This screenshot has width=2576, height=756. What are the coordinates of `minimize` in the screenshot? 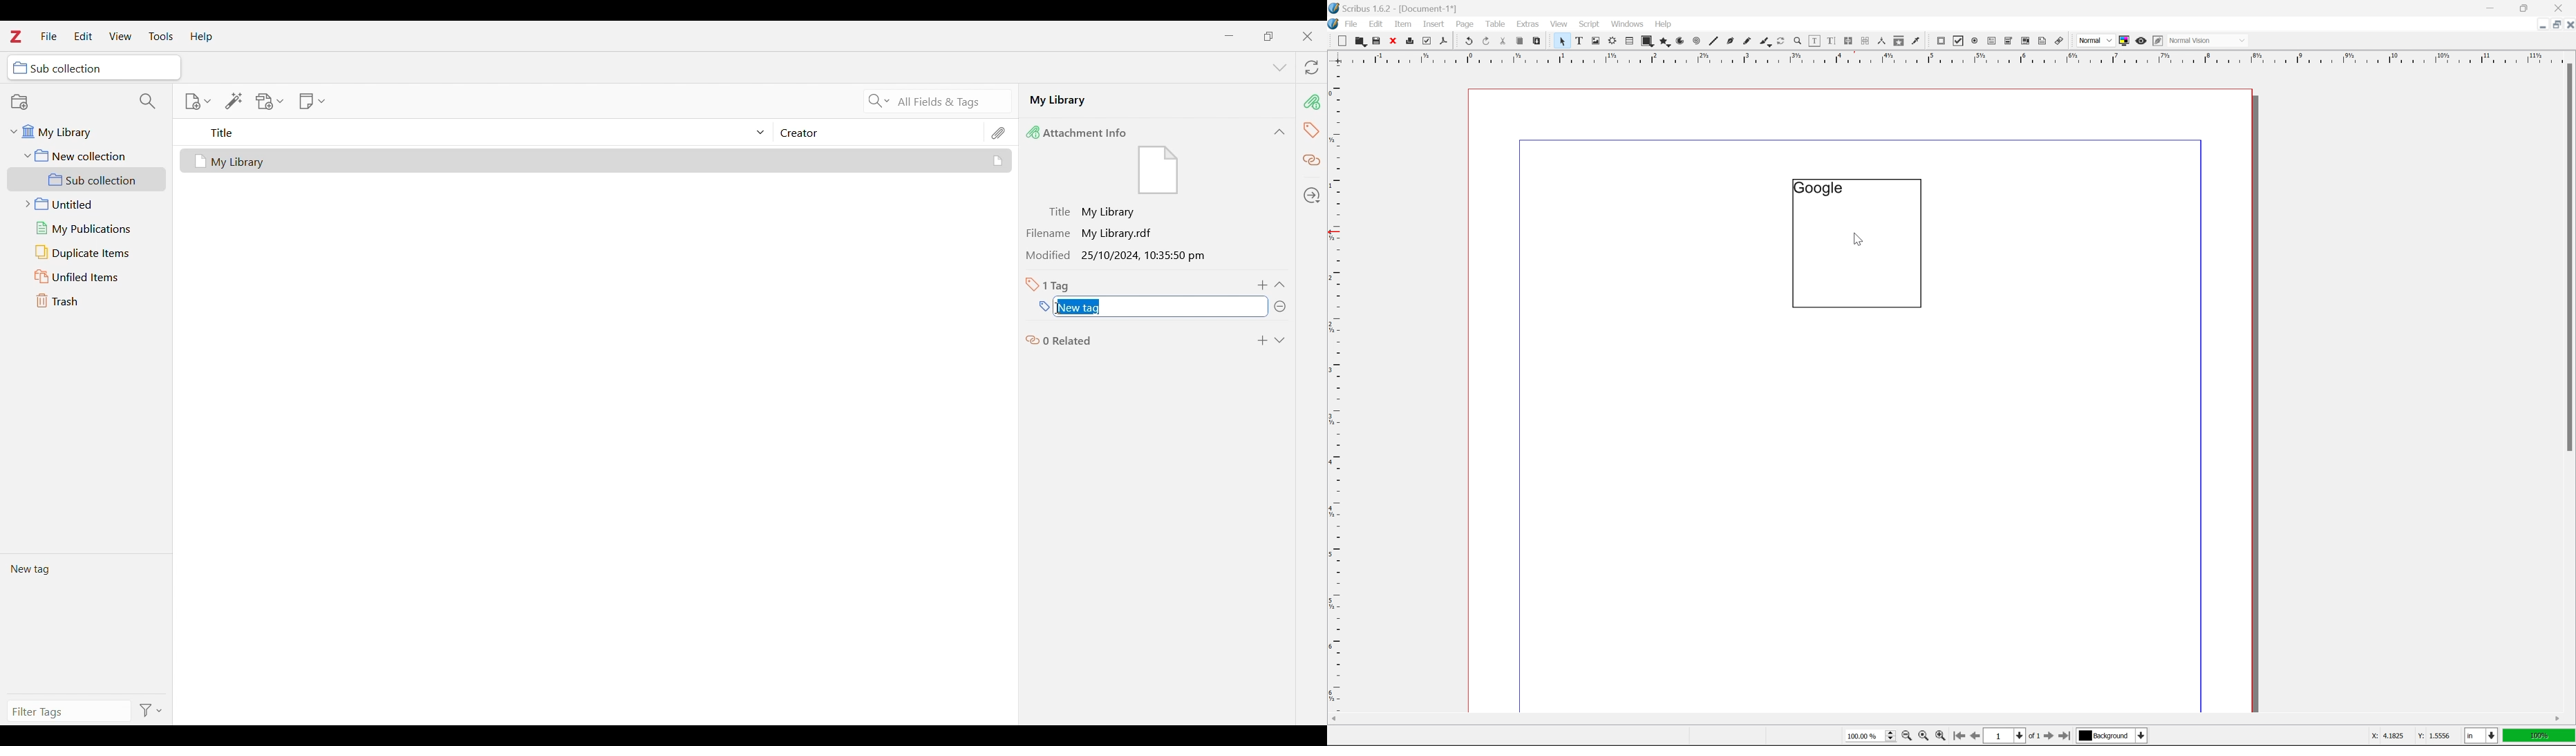 It's located at (2492, 7).